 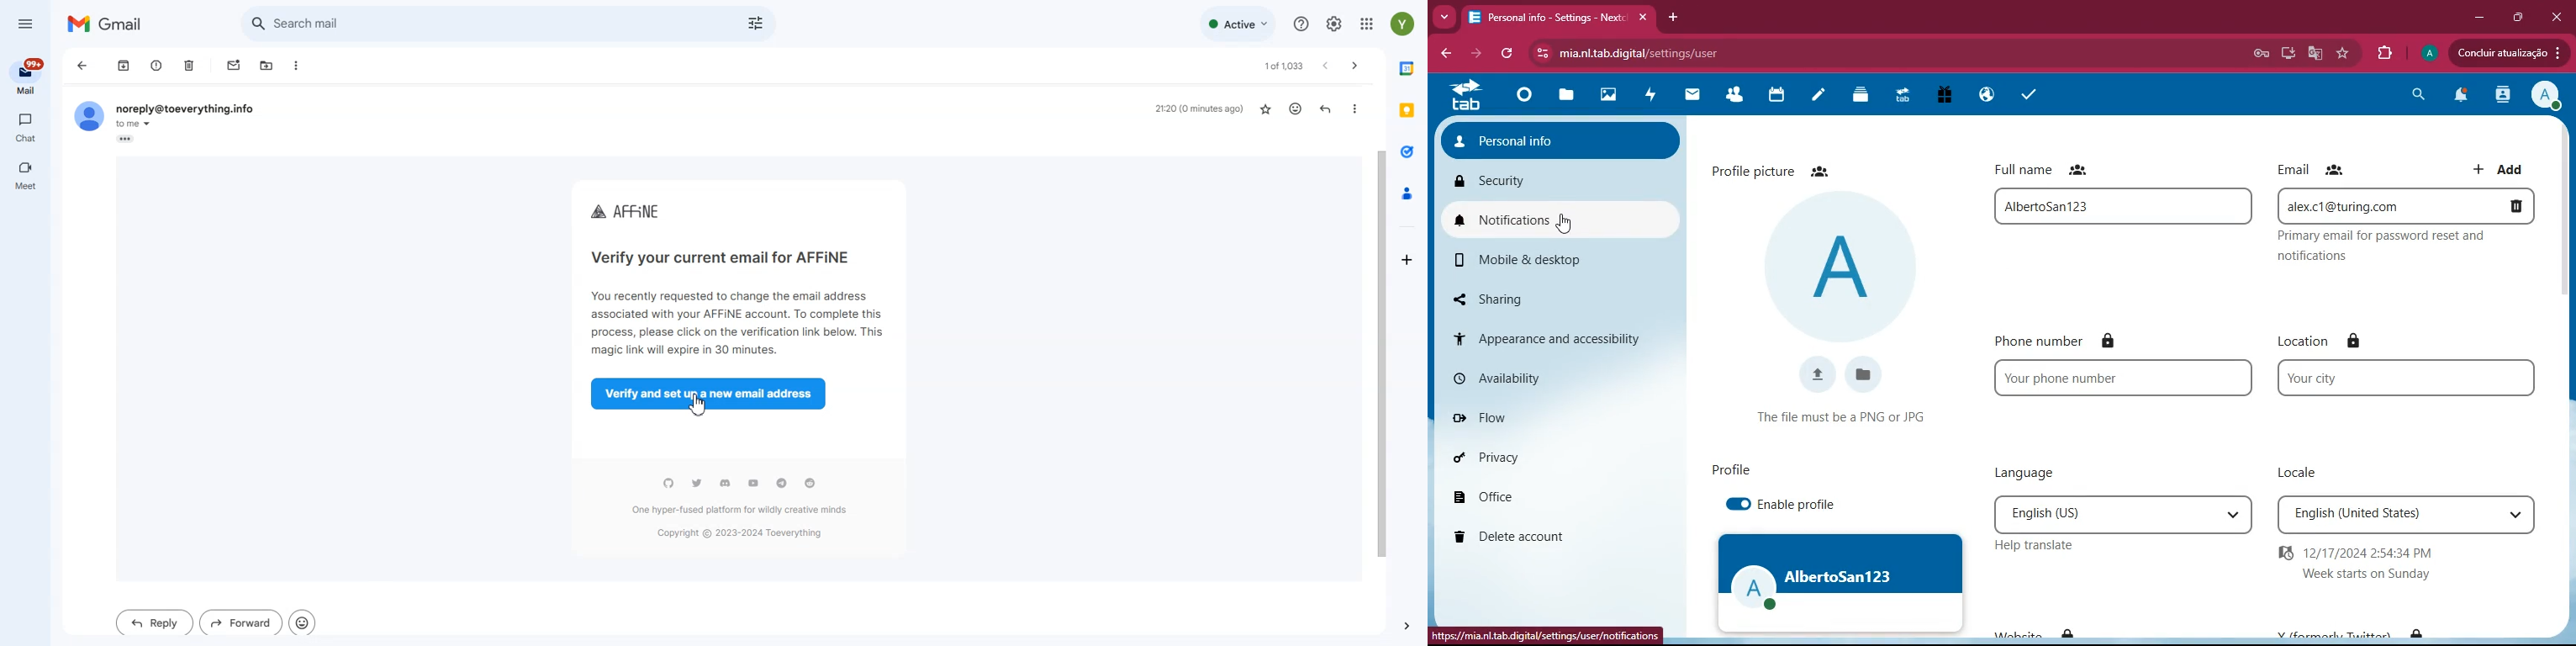 I want to click on activity, so click(x=2500, y=95).